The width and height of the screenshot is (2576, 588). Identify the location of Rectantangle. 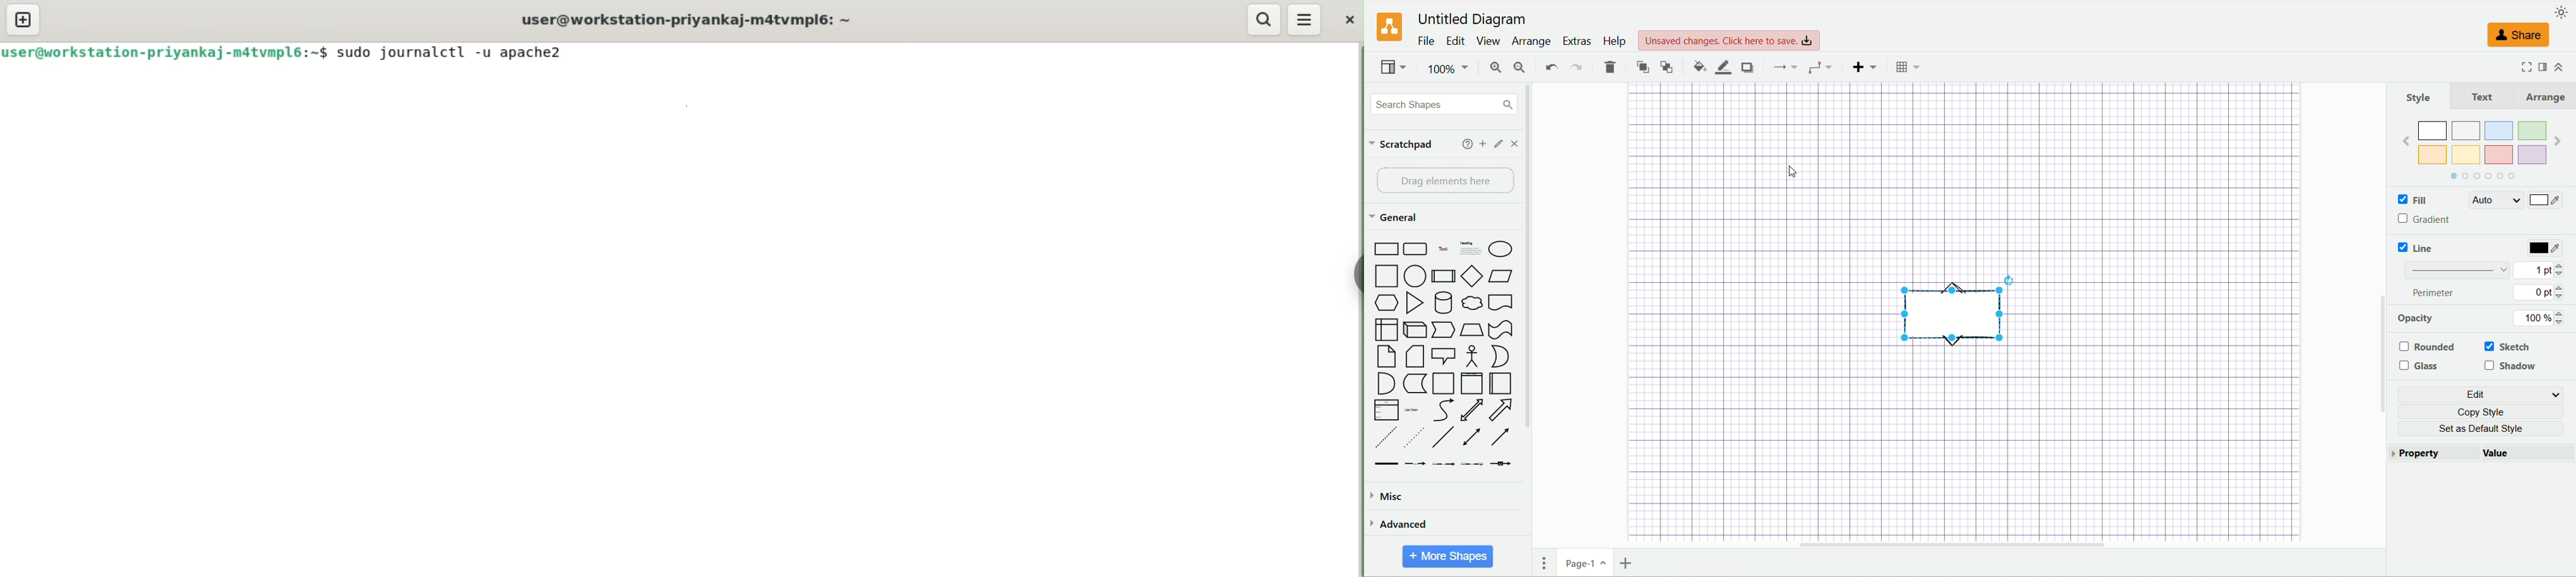
(1386, 249).